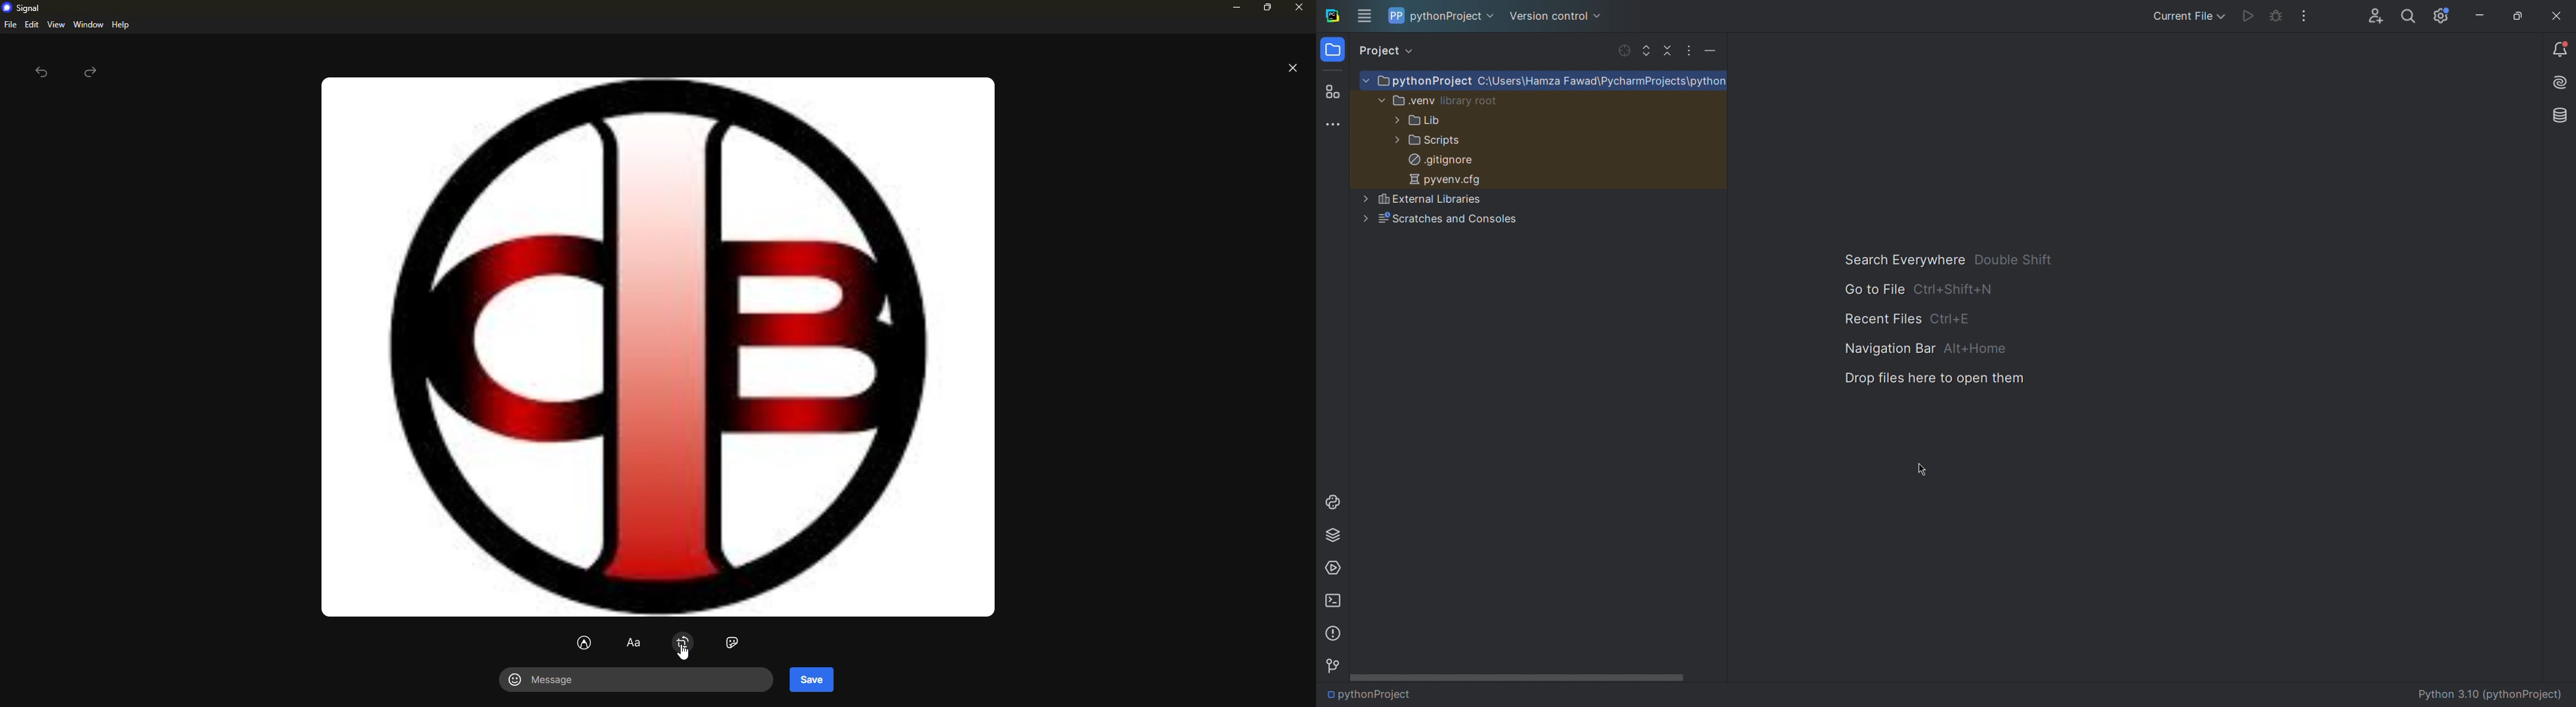  Describe the element at coordinates (2247, 17) in the screenshot. I see `run` at that location.